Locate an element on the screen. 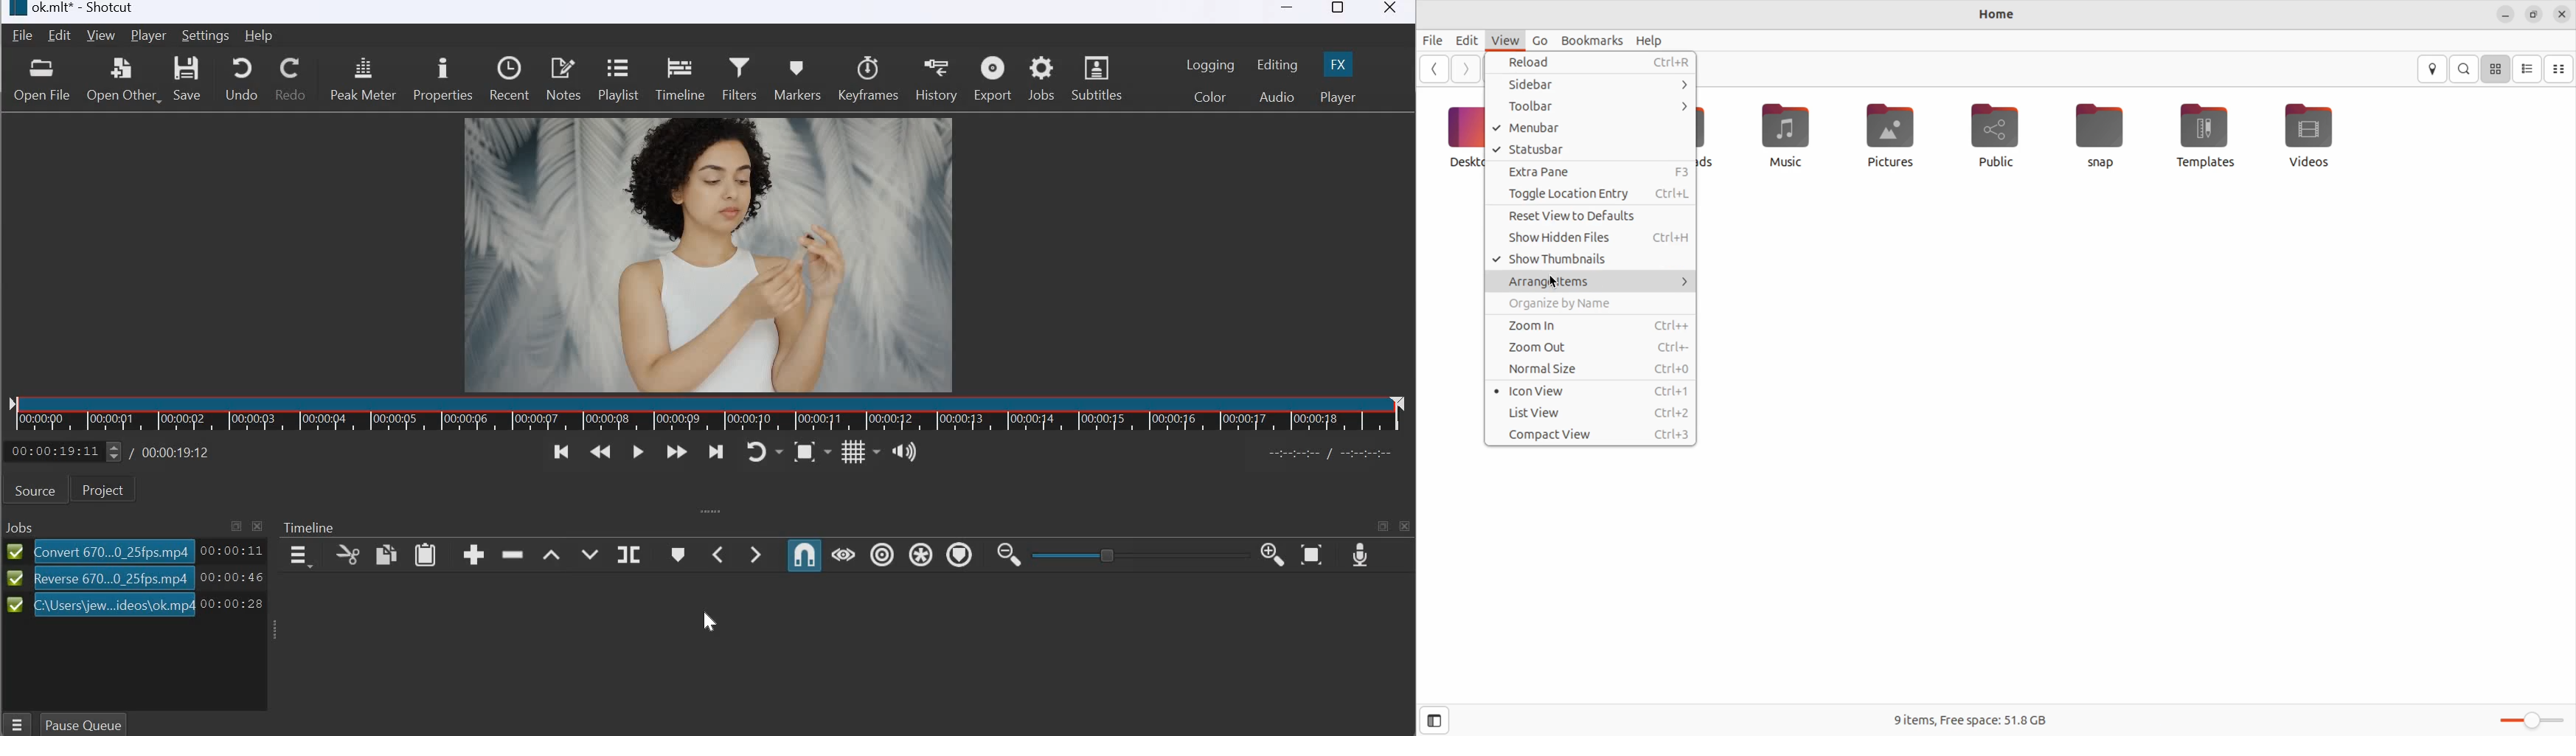 This screenshot has width=2576, height=756. Overwrite is located at coordinates (589, 554).